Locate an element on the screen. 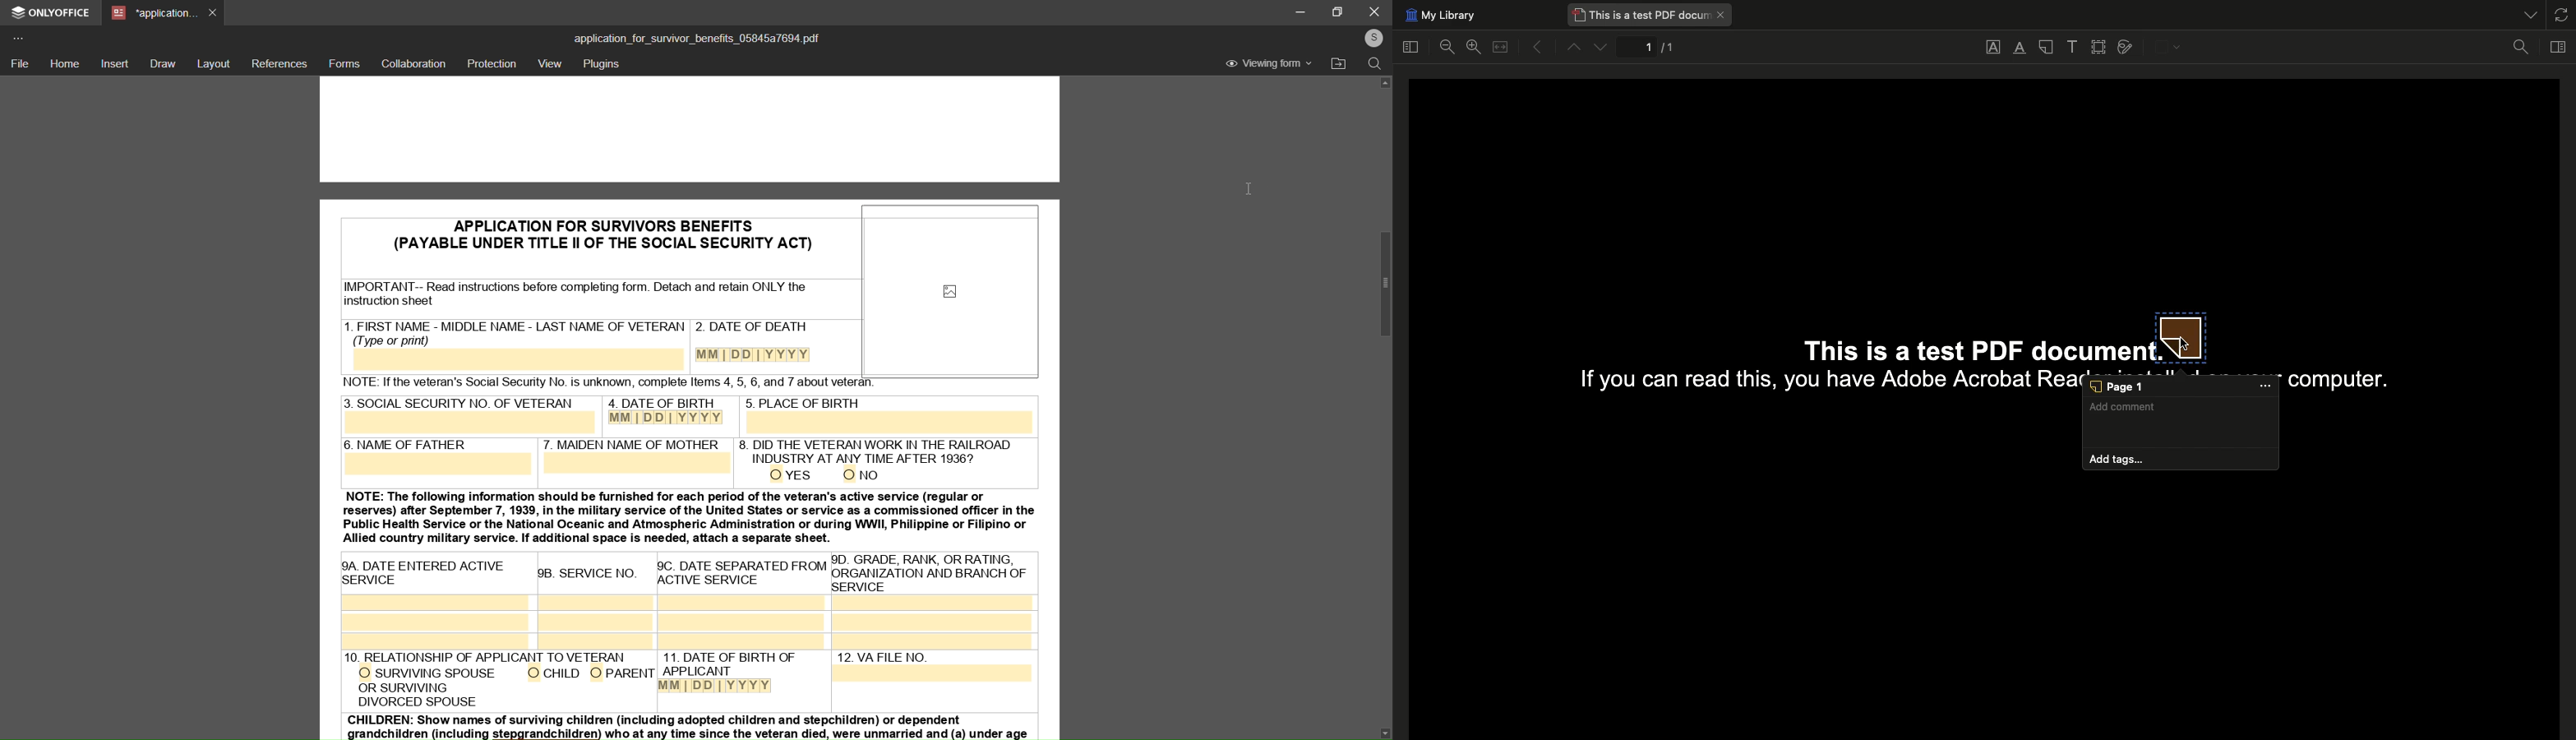 The height and width of the screenshot is (756, 2576). open file is located at coordinates (1340, 65).